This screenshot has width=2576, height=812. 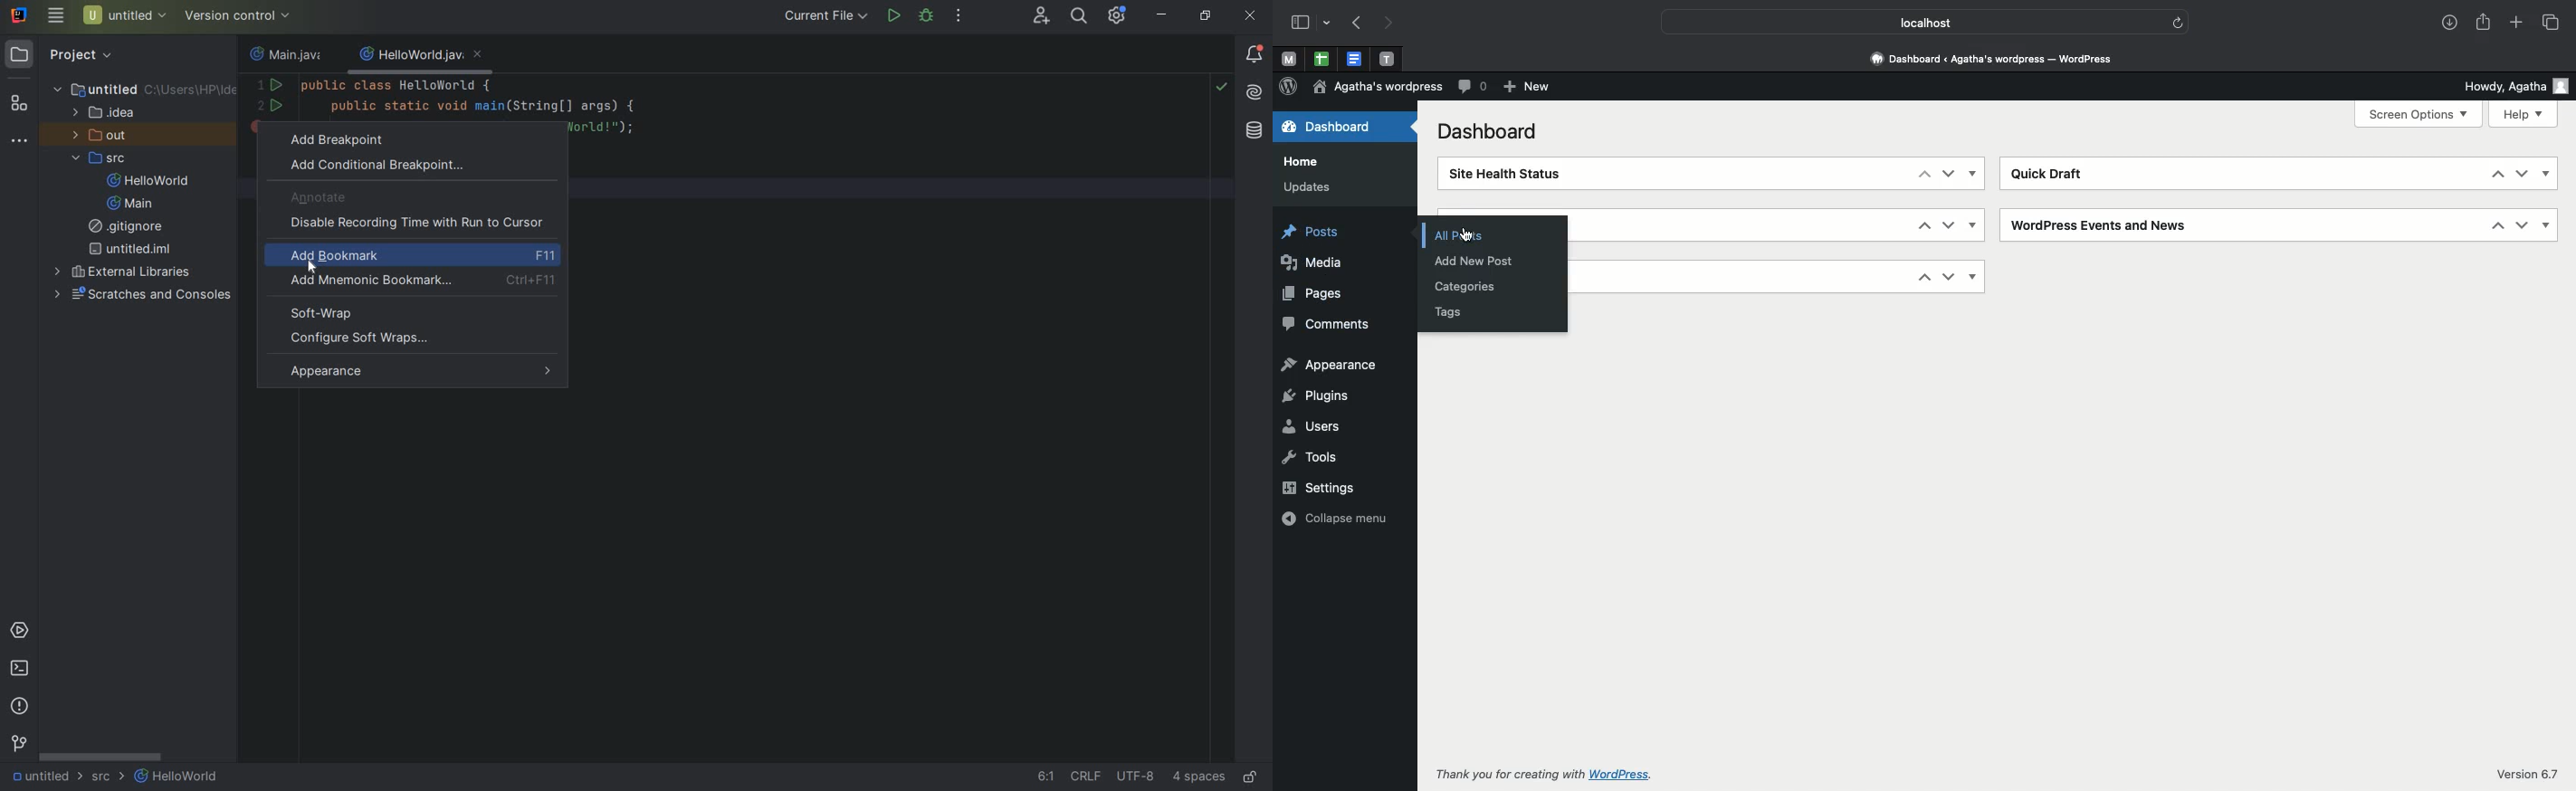 I want to click on line separator, so click(x=1085, y=778).